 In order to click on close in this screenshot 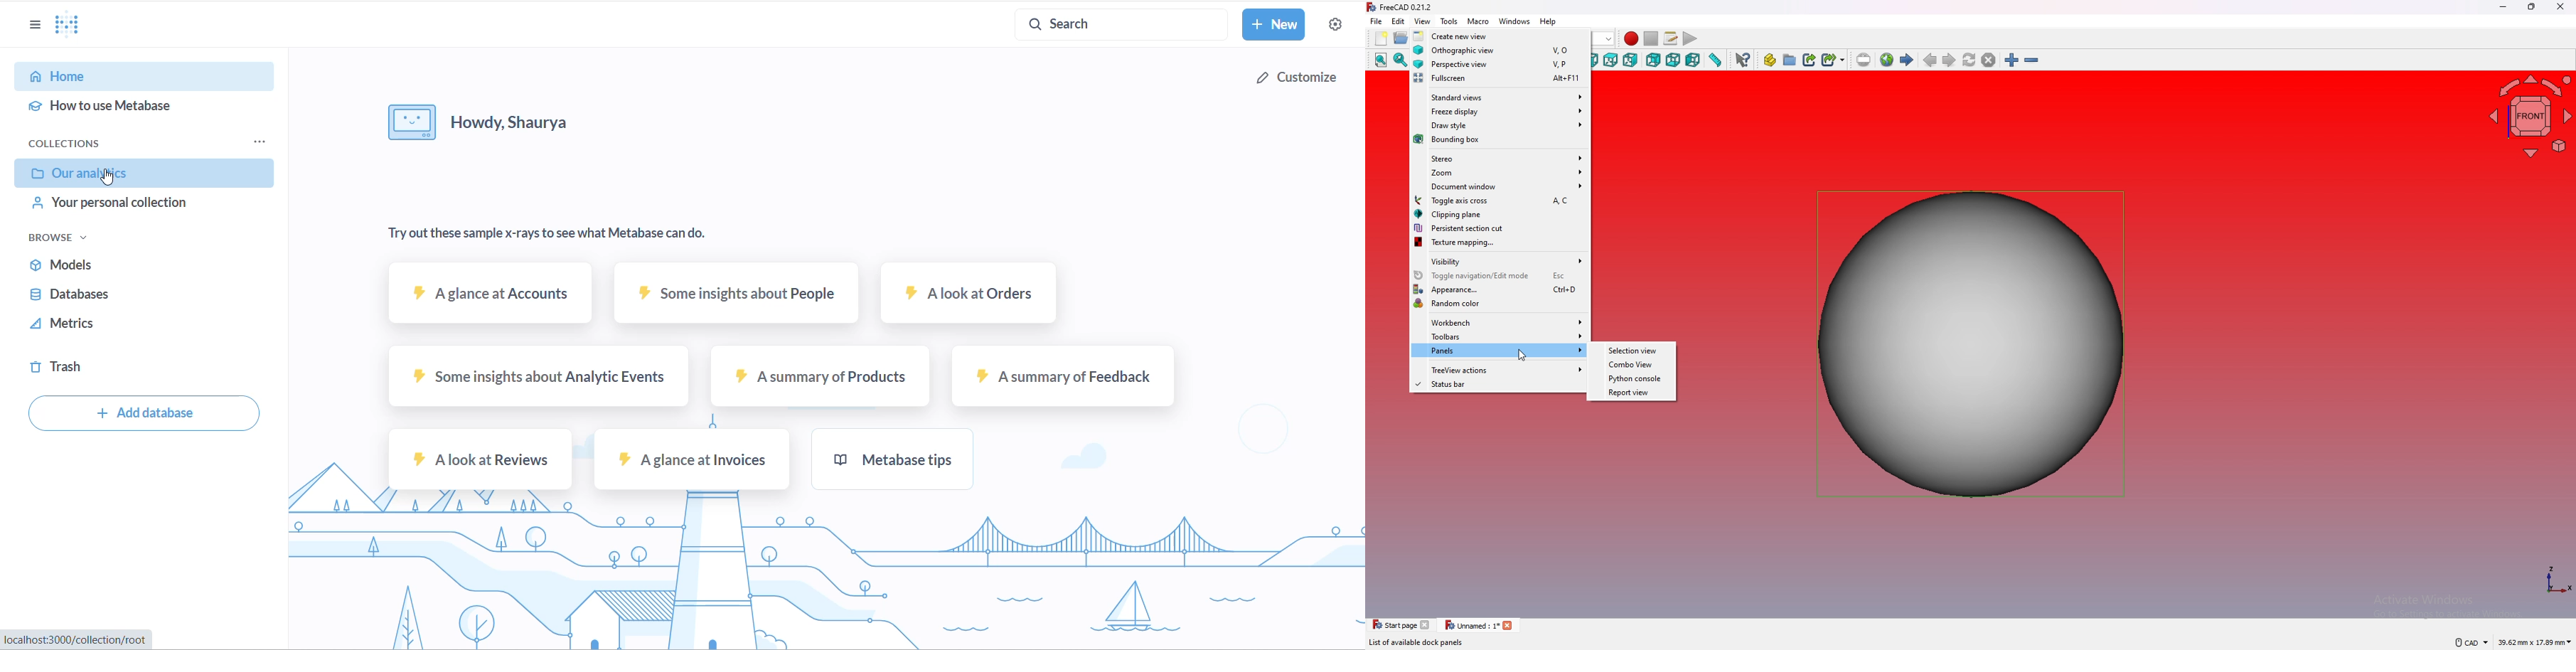, I will do `click(2561, 7)`.